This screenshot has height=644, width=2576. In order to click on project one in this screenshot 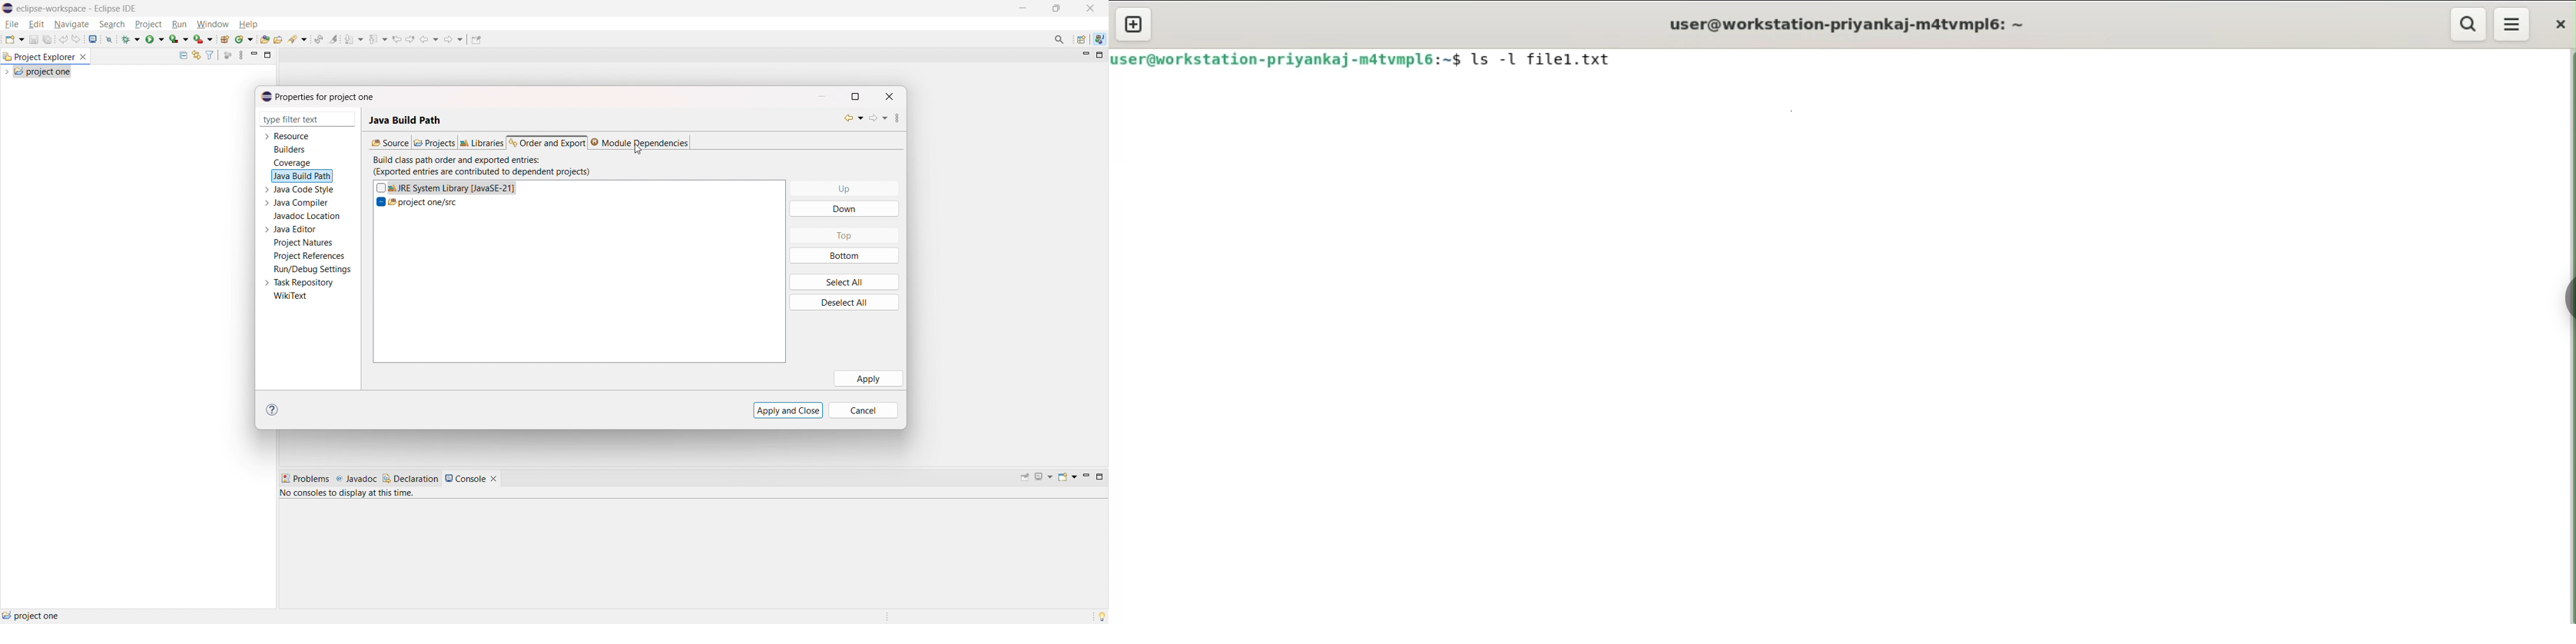, I will do `click(32, 615)`.